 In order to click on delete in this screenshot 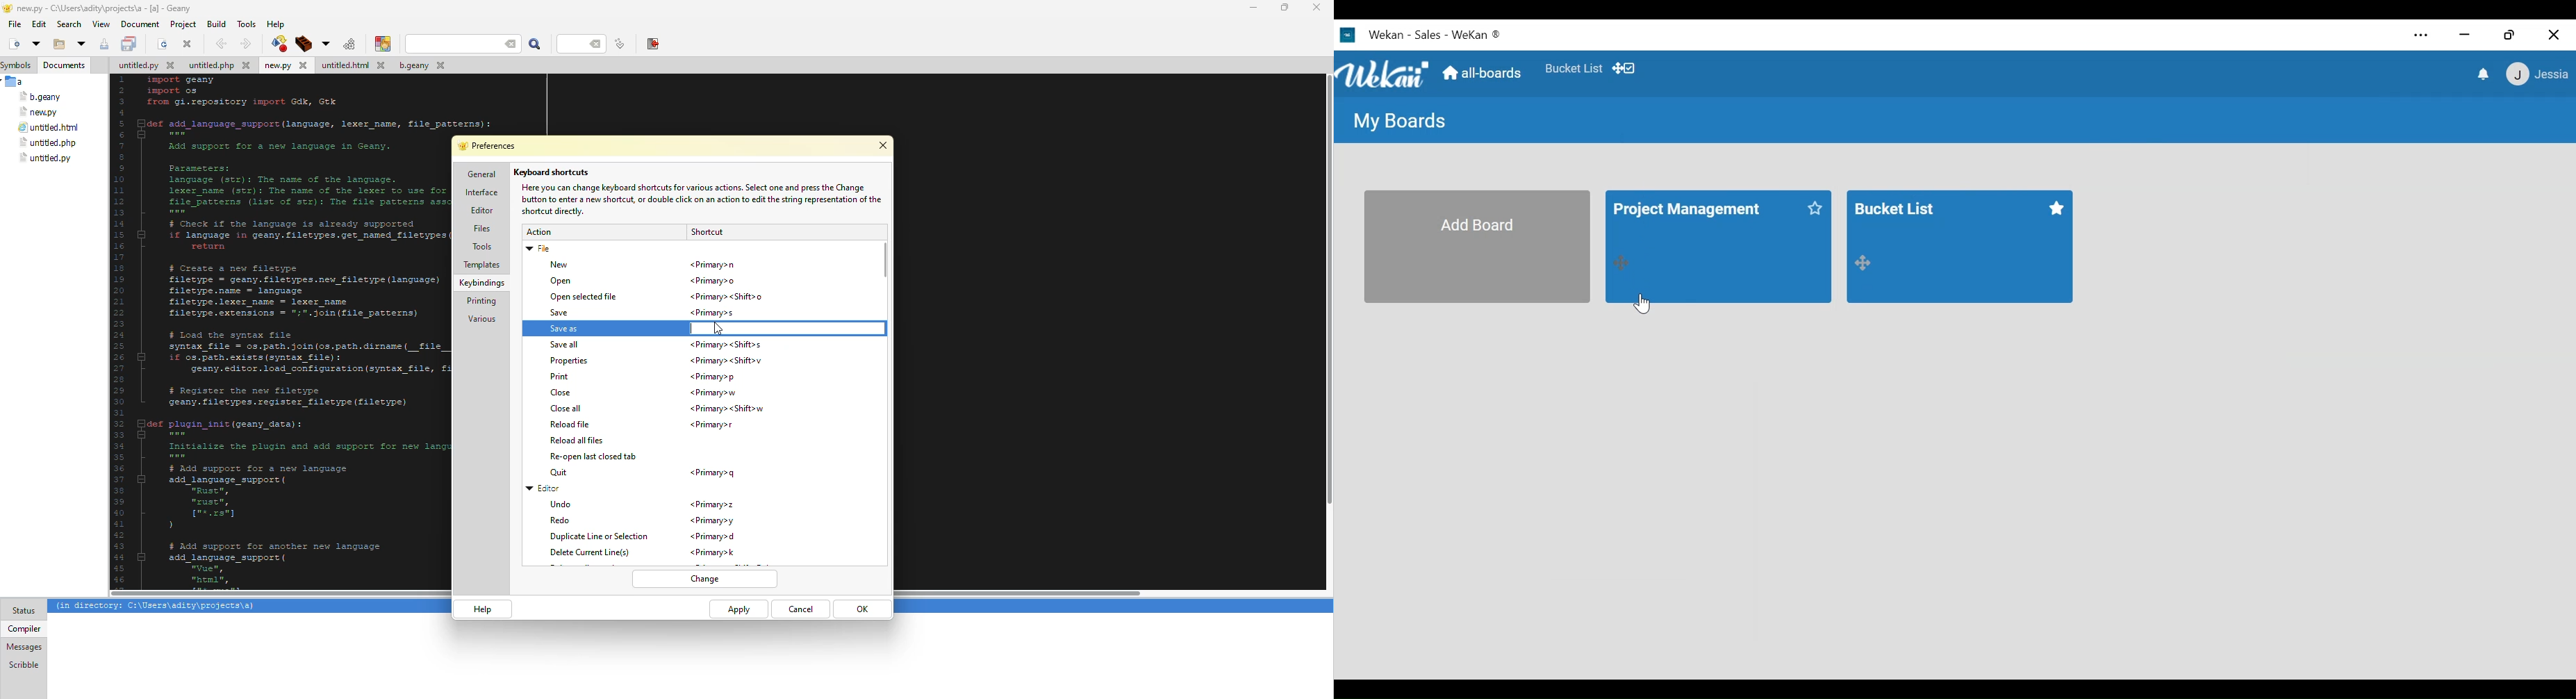, I will do `click(595, 552)`.